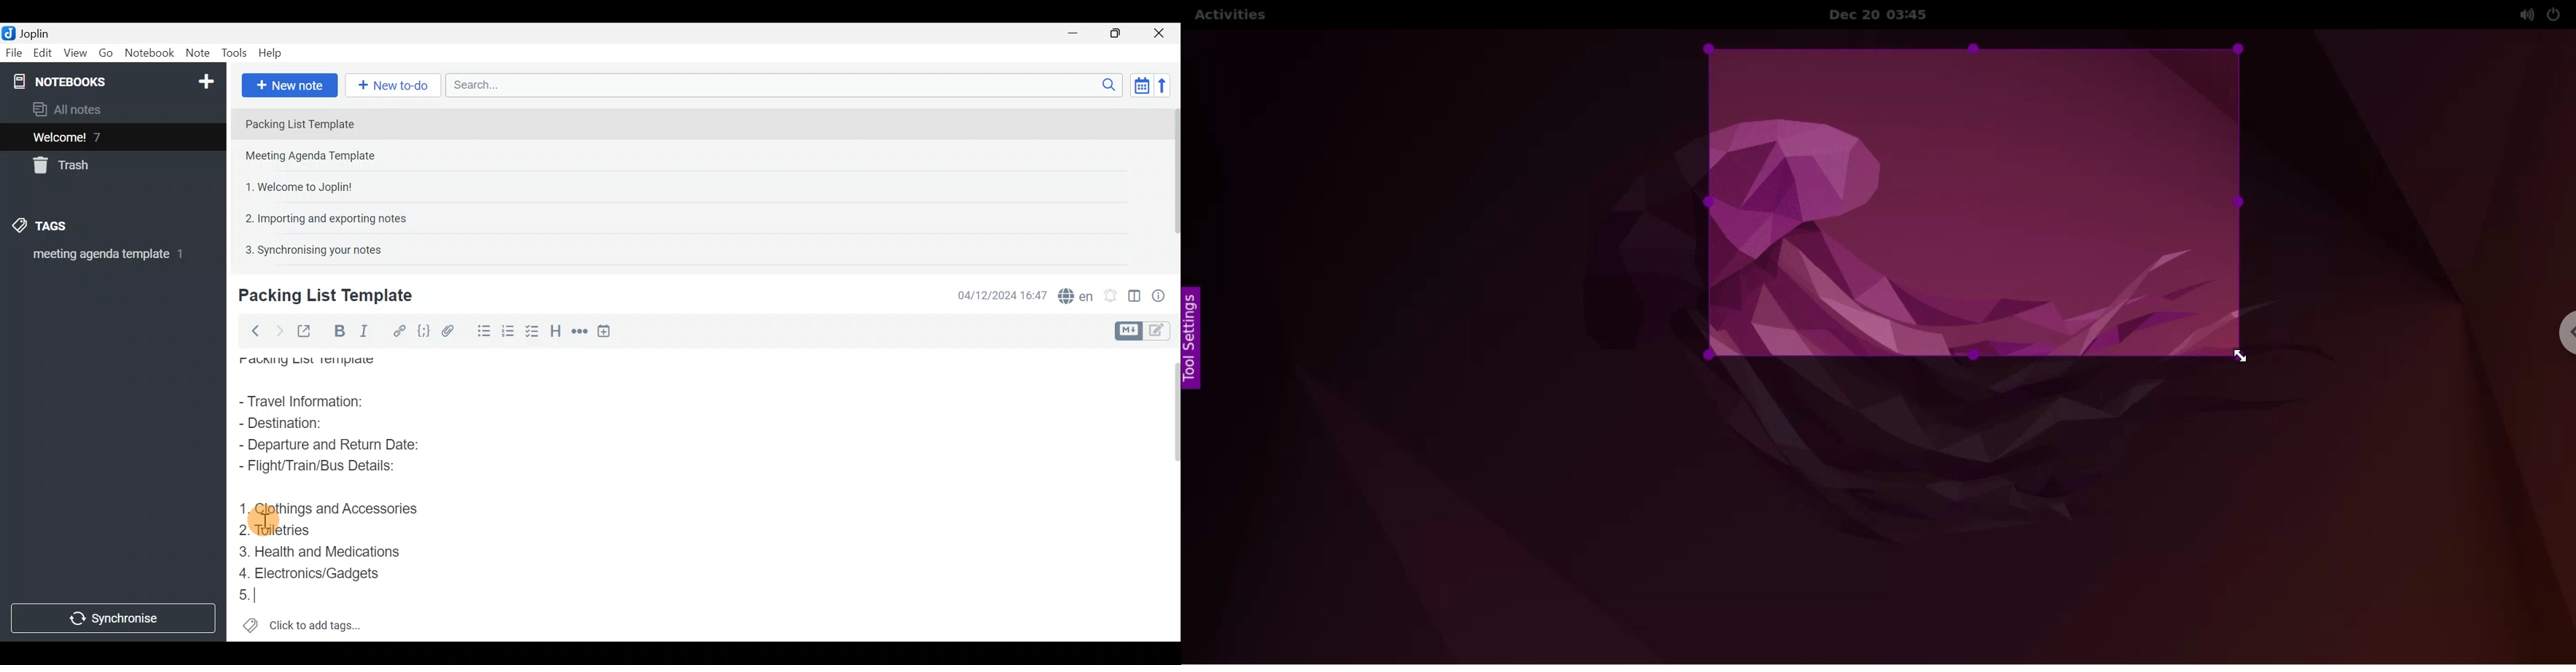  What do you see at coordinates (1163, 33) in the screenshot?
I see `Close` at bounding box center [1163, 33].